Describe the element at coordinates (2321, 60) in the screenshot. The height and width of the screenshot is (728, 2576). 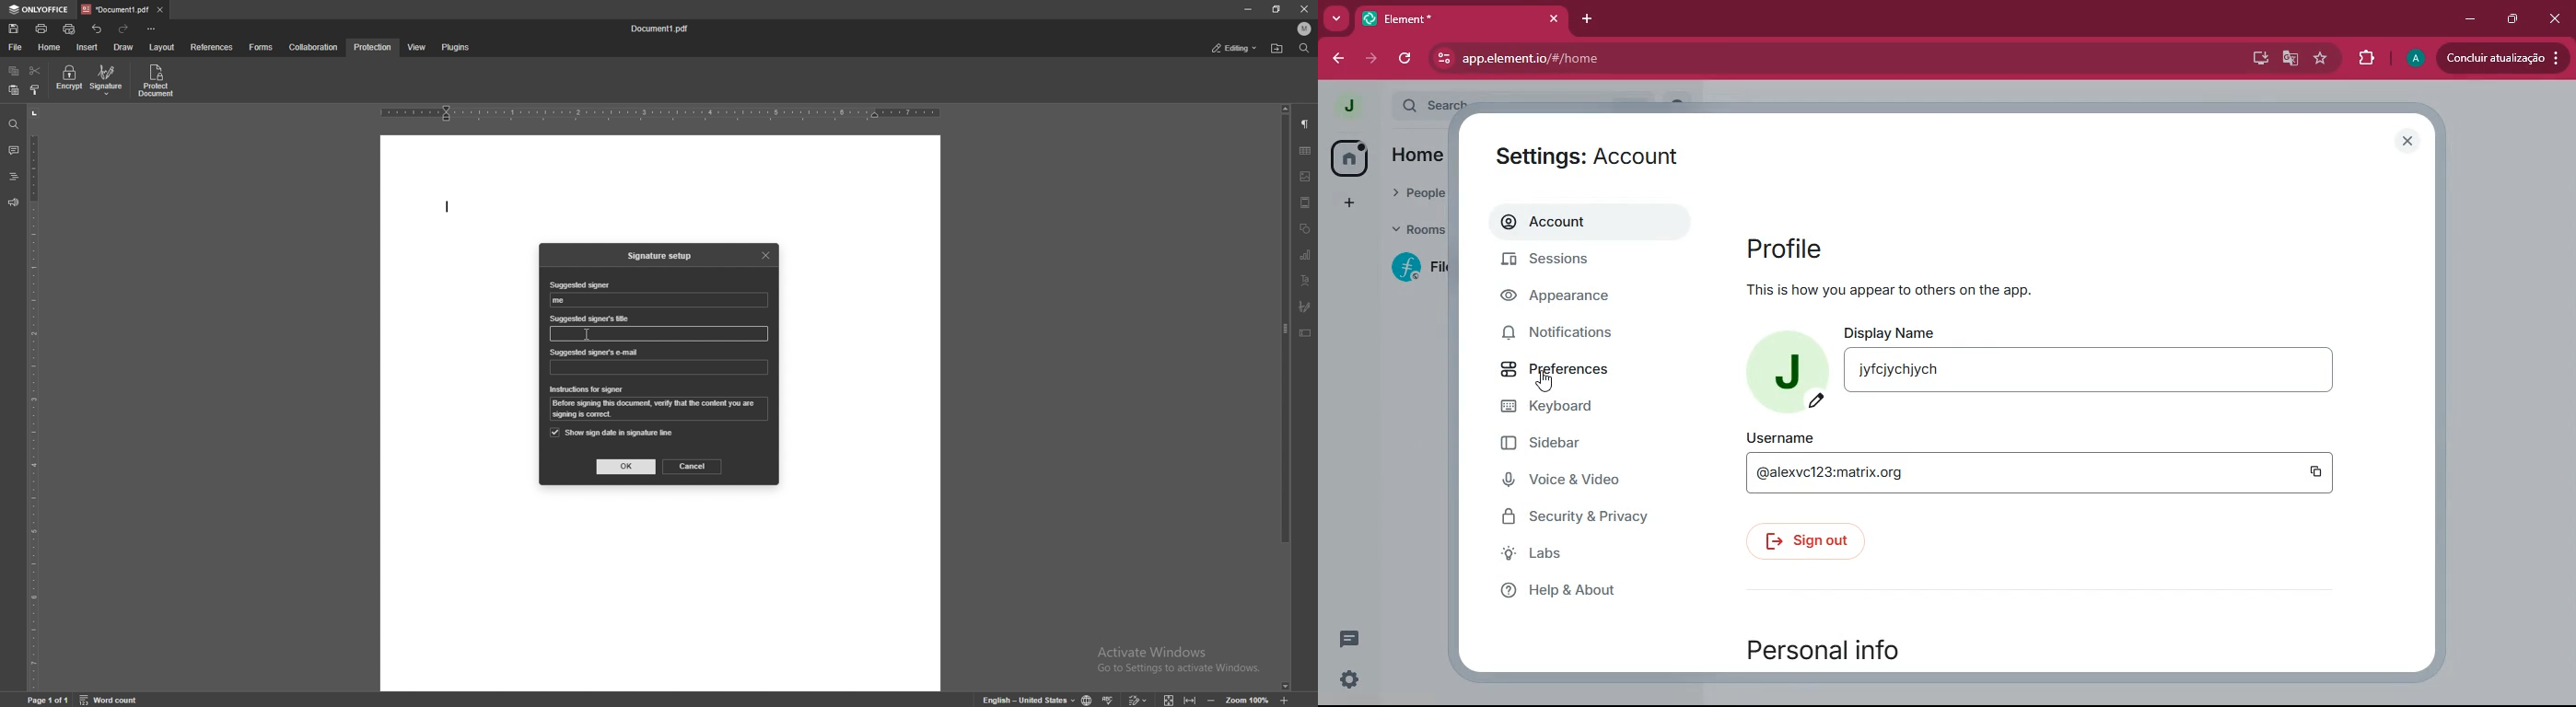
I see `bookmark` at that location.